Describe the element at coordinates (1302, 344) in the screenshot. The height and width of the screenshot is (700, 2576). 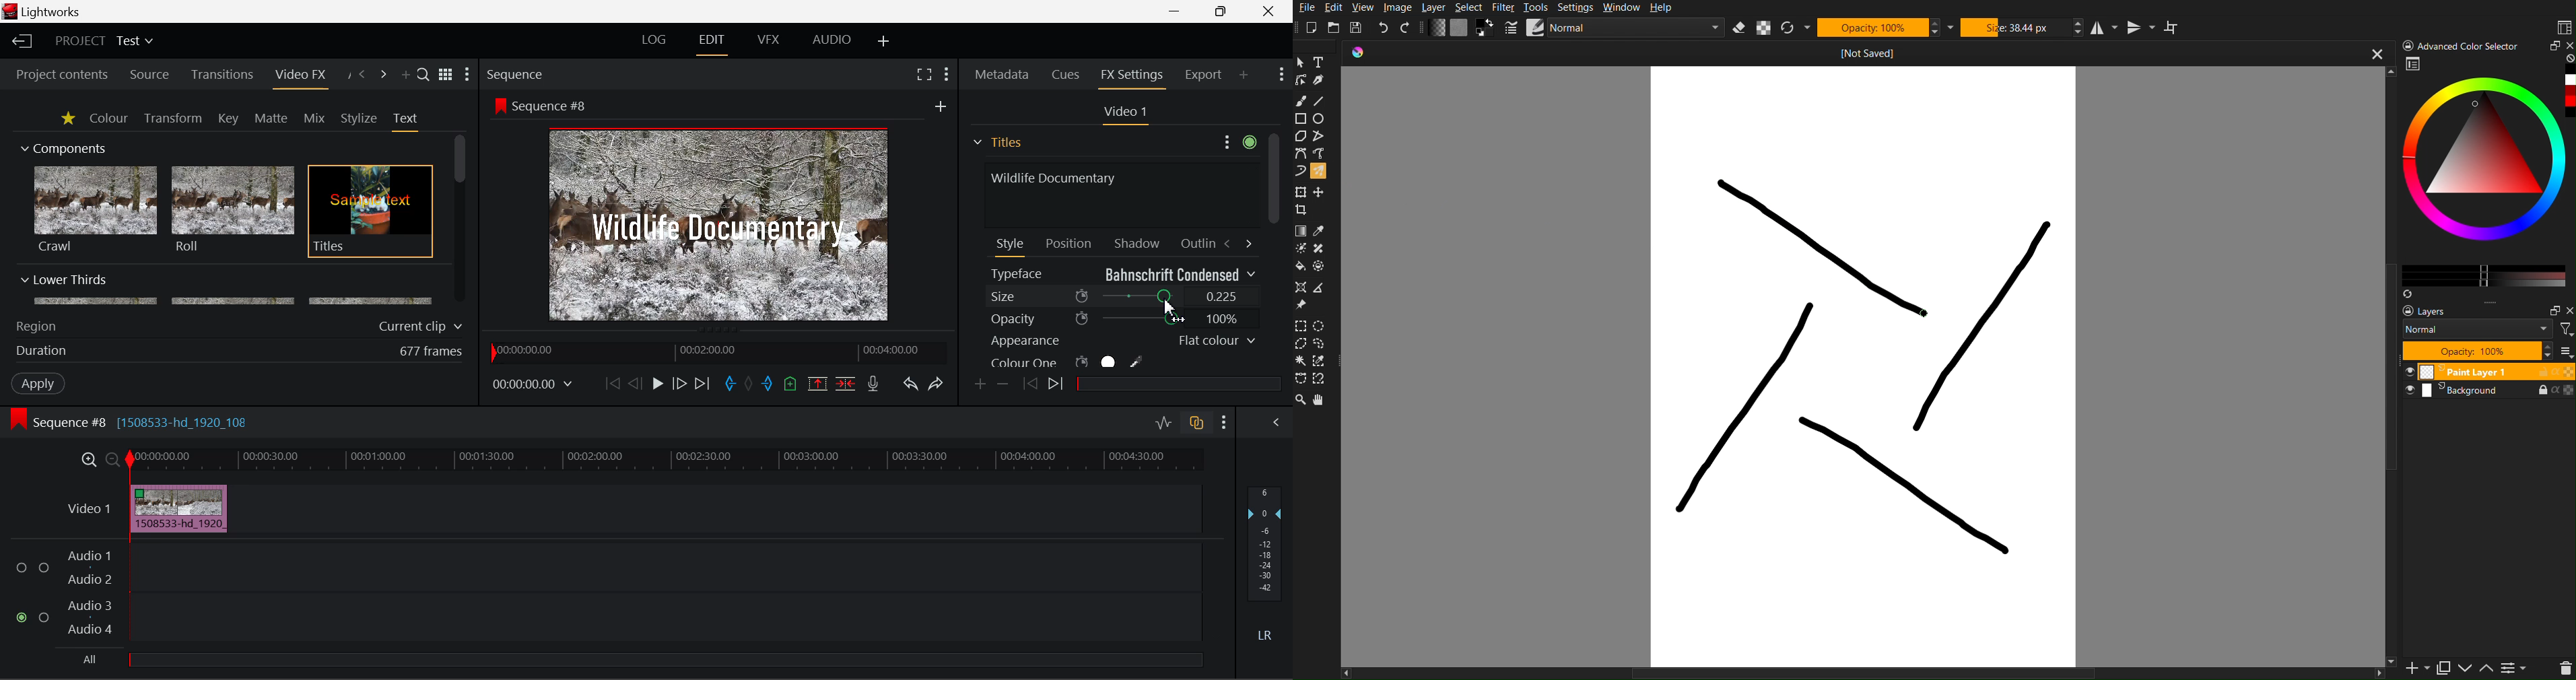
I see `Polygon selection Tool` at that location.